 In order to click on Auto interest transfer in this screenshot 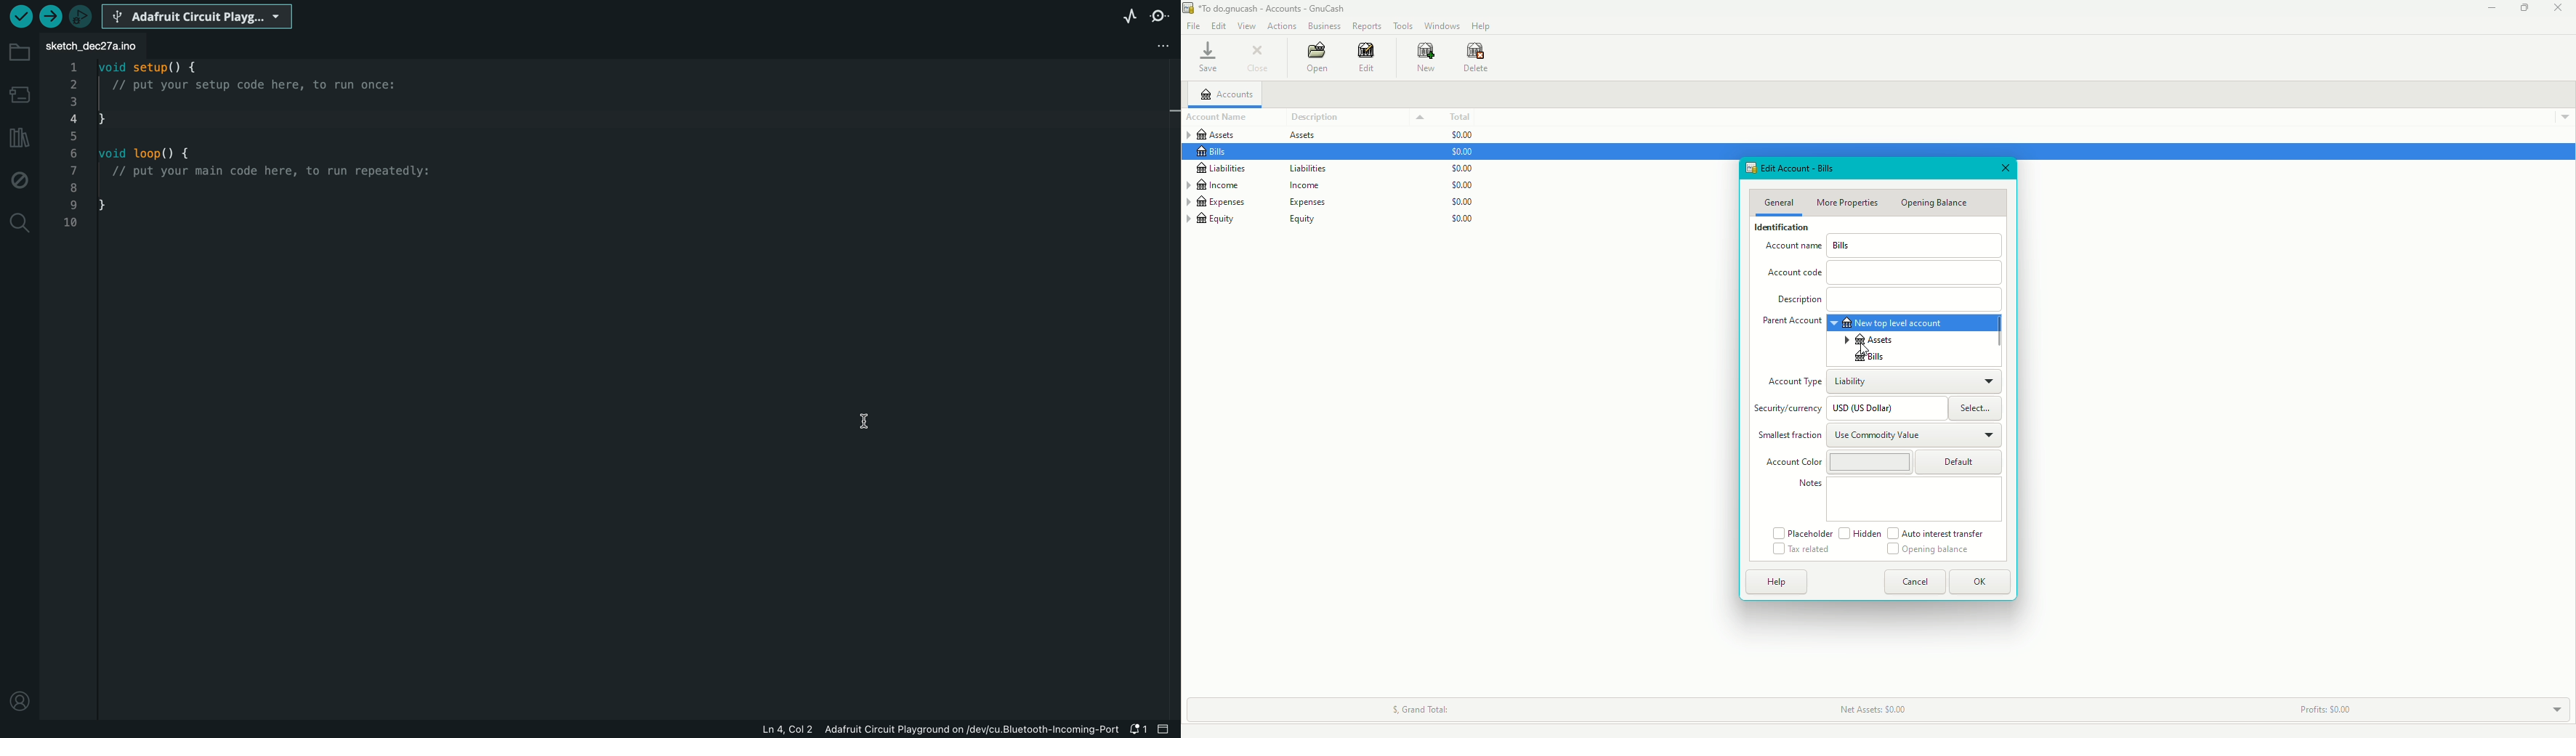, I will do `click(1940, 533)`.